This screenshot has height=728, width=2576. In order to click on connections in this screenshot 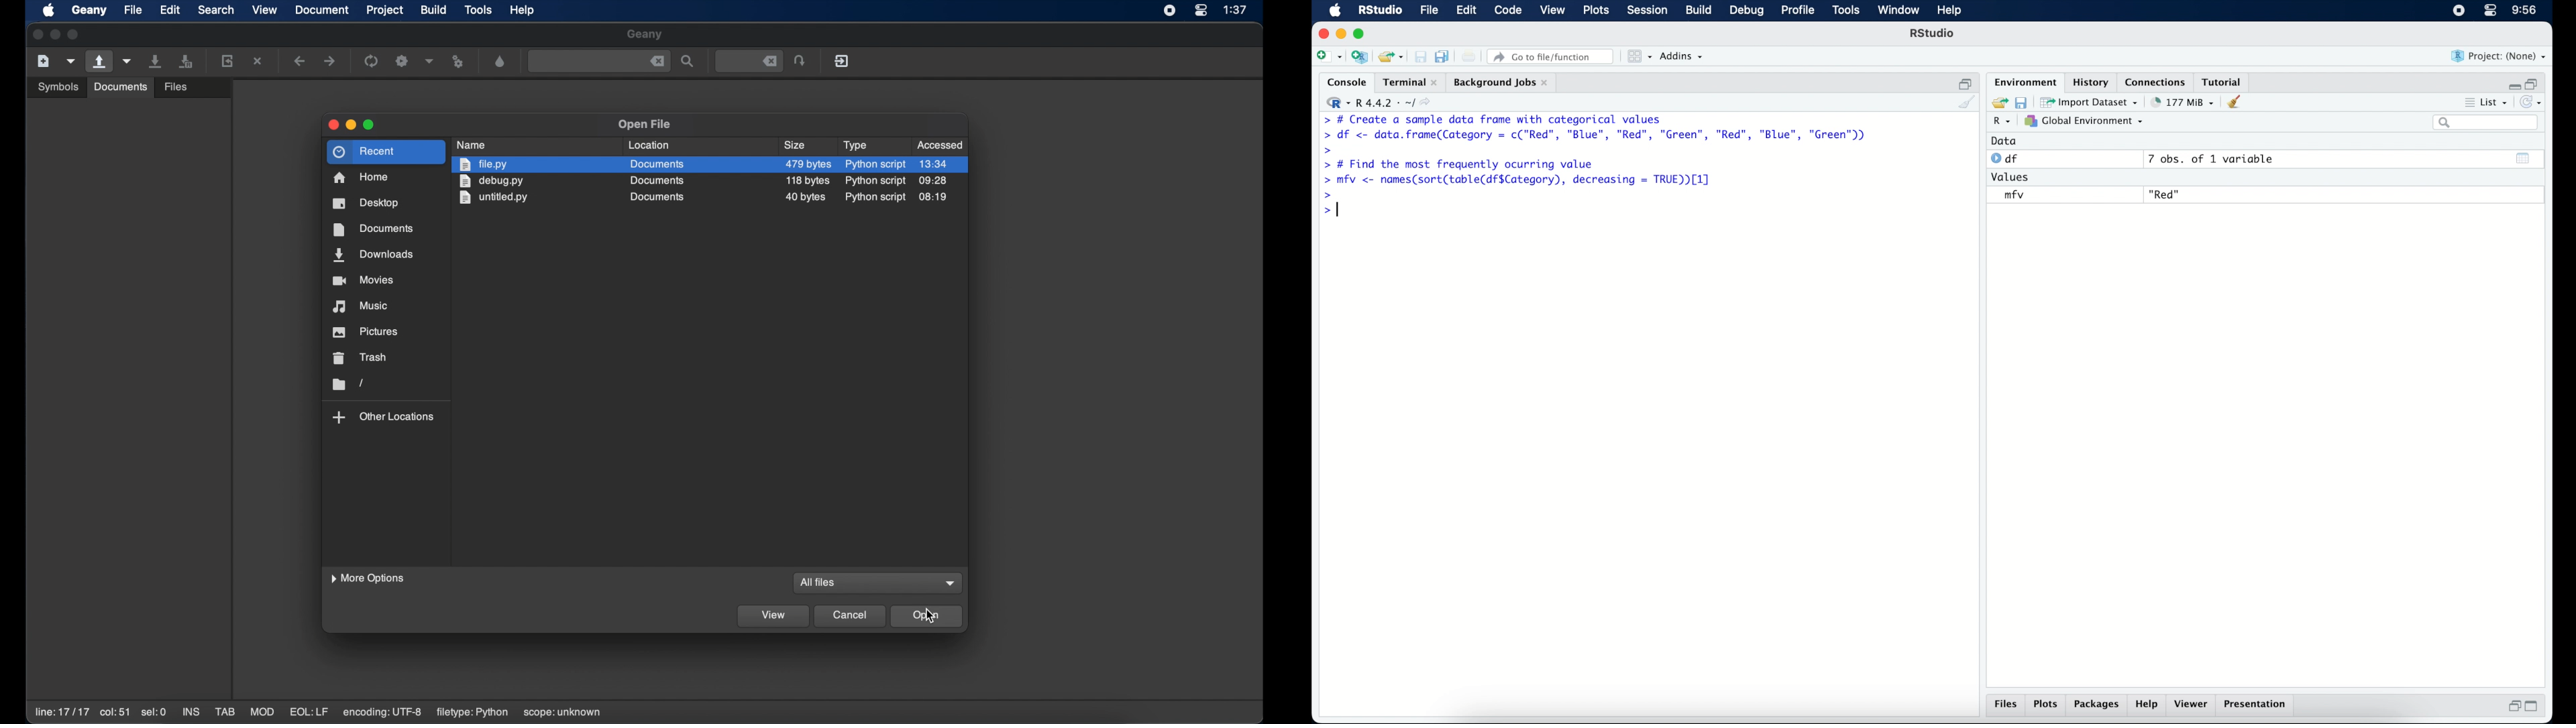, I will do `click(2157, 81)`.